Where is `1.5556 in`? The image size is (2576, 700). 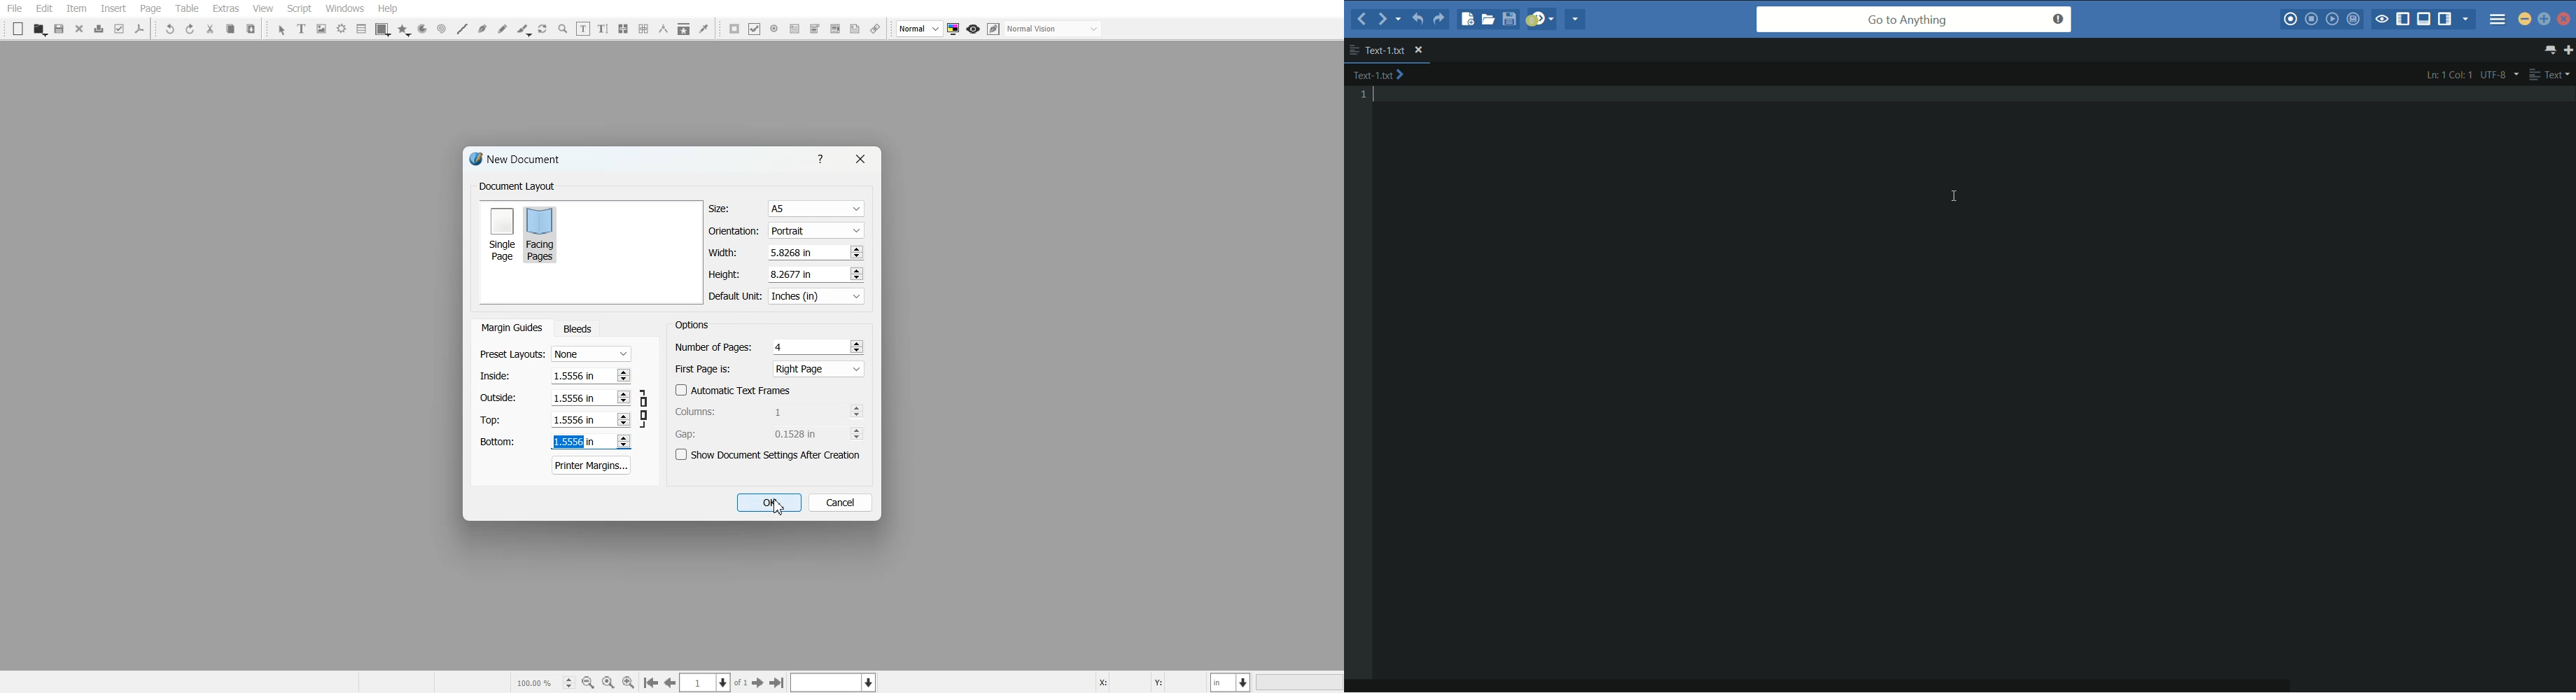 1.5556 in is located at coordinates (574, 420).